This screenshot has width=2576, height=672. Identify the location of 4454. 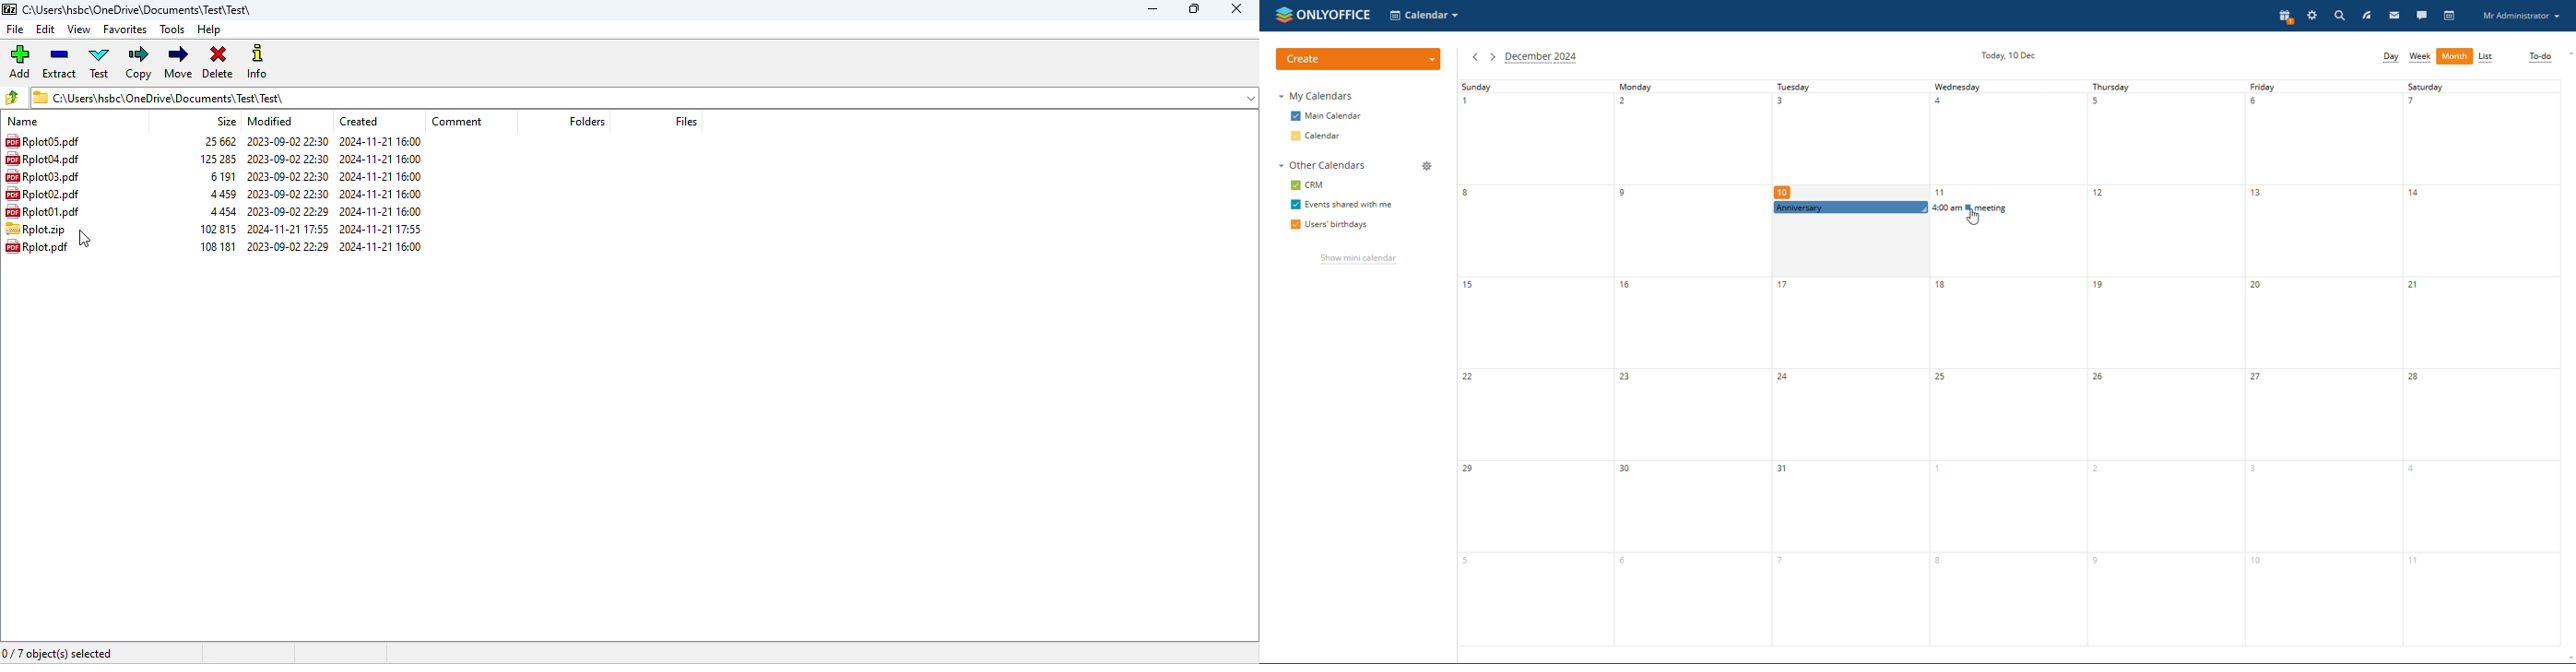
(223, 211).